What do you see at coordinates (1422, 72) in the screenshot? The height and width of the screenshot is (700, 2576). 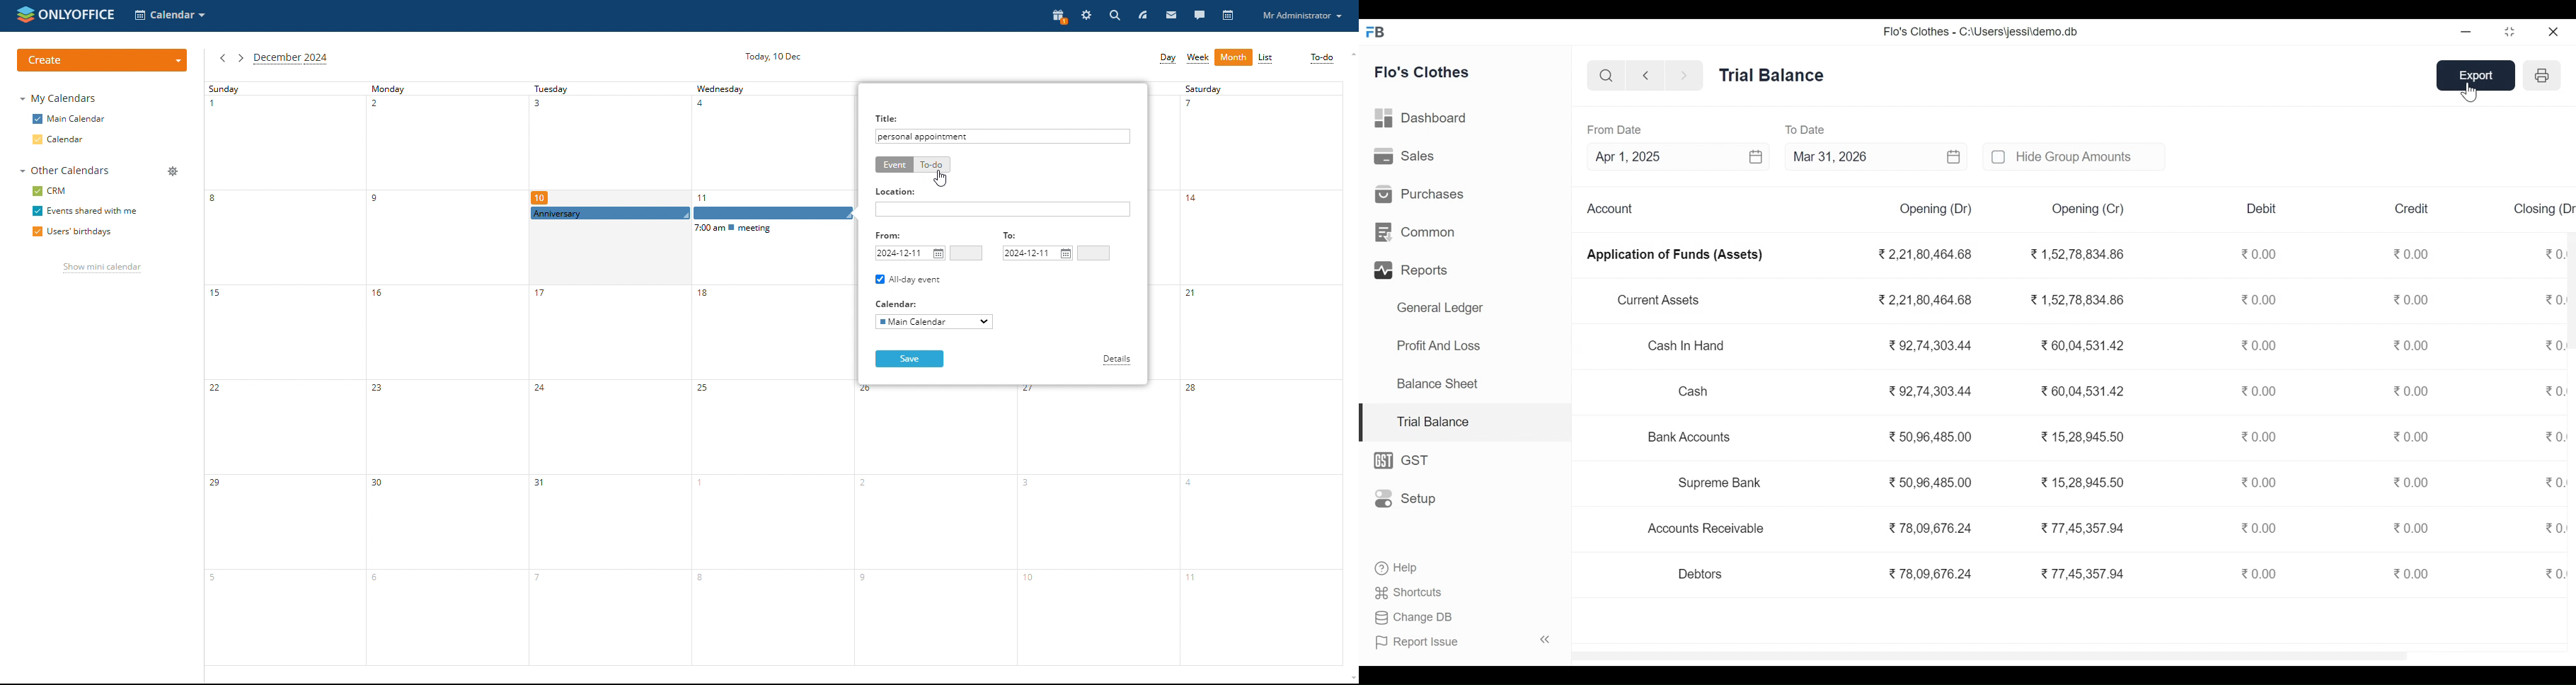 I see `Flo's Clothes` at bounding box center [1422, 72].